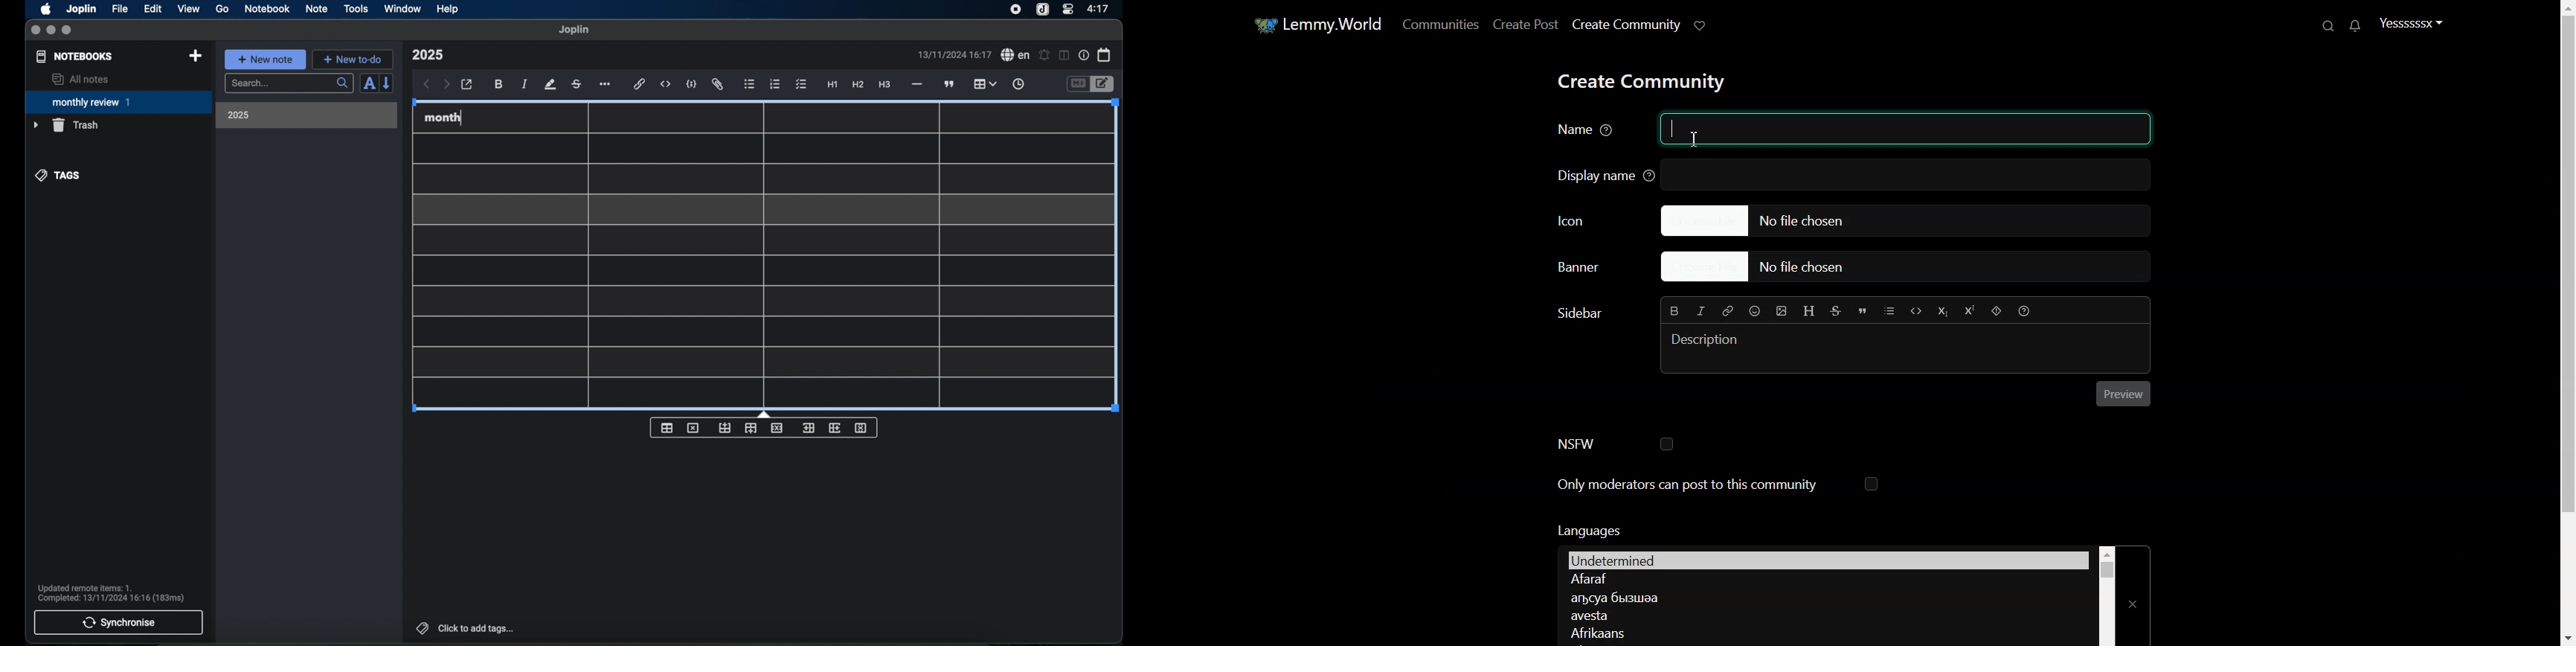 This screenshot has width=2576, height=672. What do you see at coordinates (1016, 55) in the screenshot?
I see `spel check` at bounding box center [1016, 55].